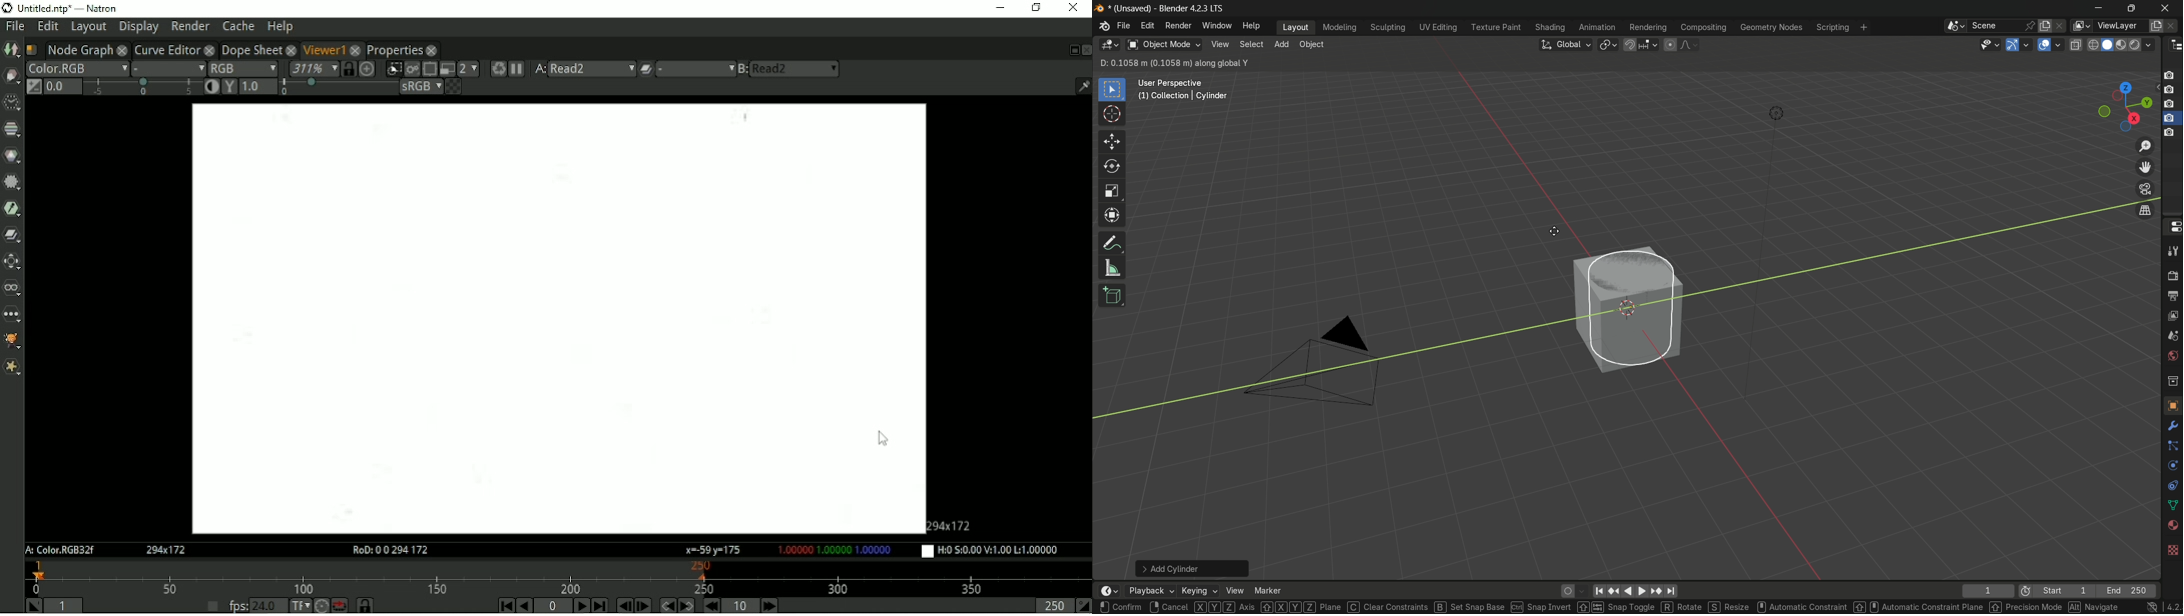 The width and height of the screenshot is (2184, 616). Describe the element at coordinates (1864, 28) in the screenshot. I see `add workplace` at that location.